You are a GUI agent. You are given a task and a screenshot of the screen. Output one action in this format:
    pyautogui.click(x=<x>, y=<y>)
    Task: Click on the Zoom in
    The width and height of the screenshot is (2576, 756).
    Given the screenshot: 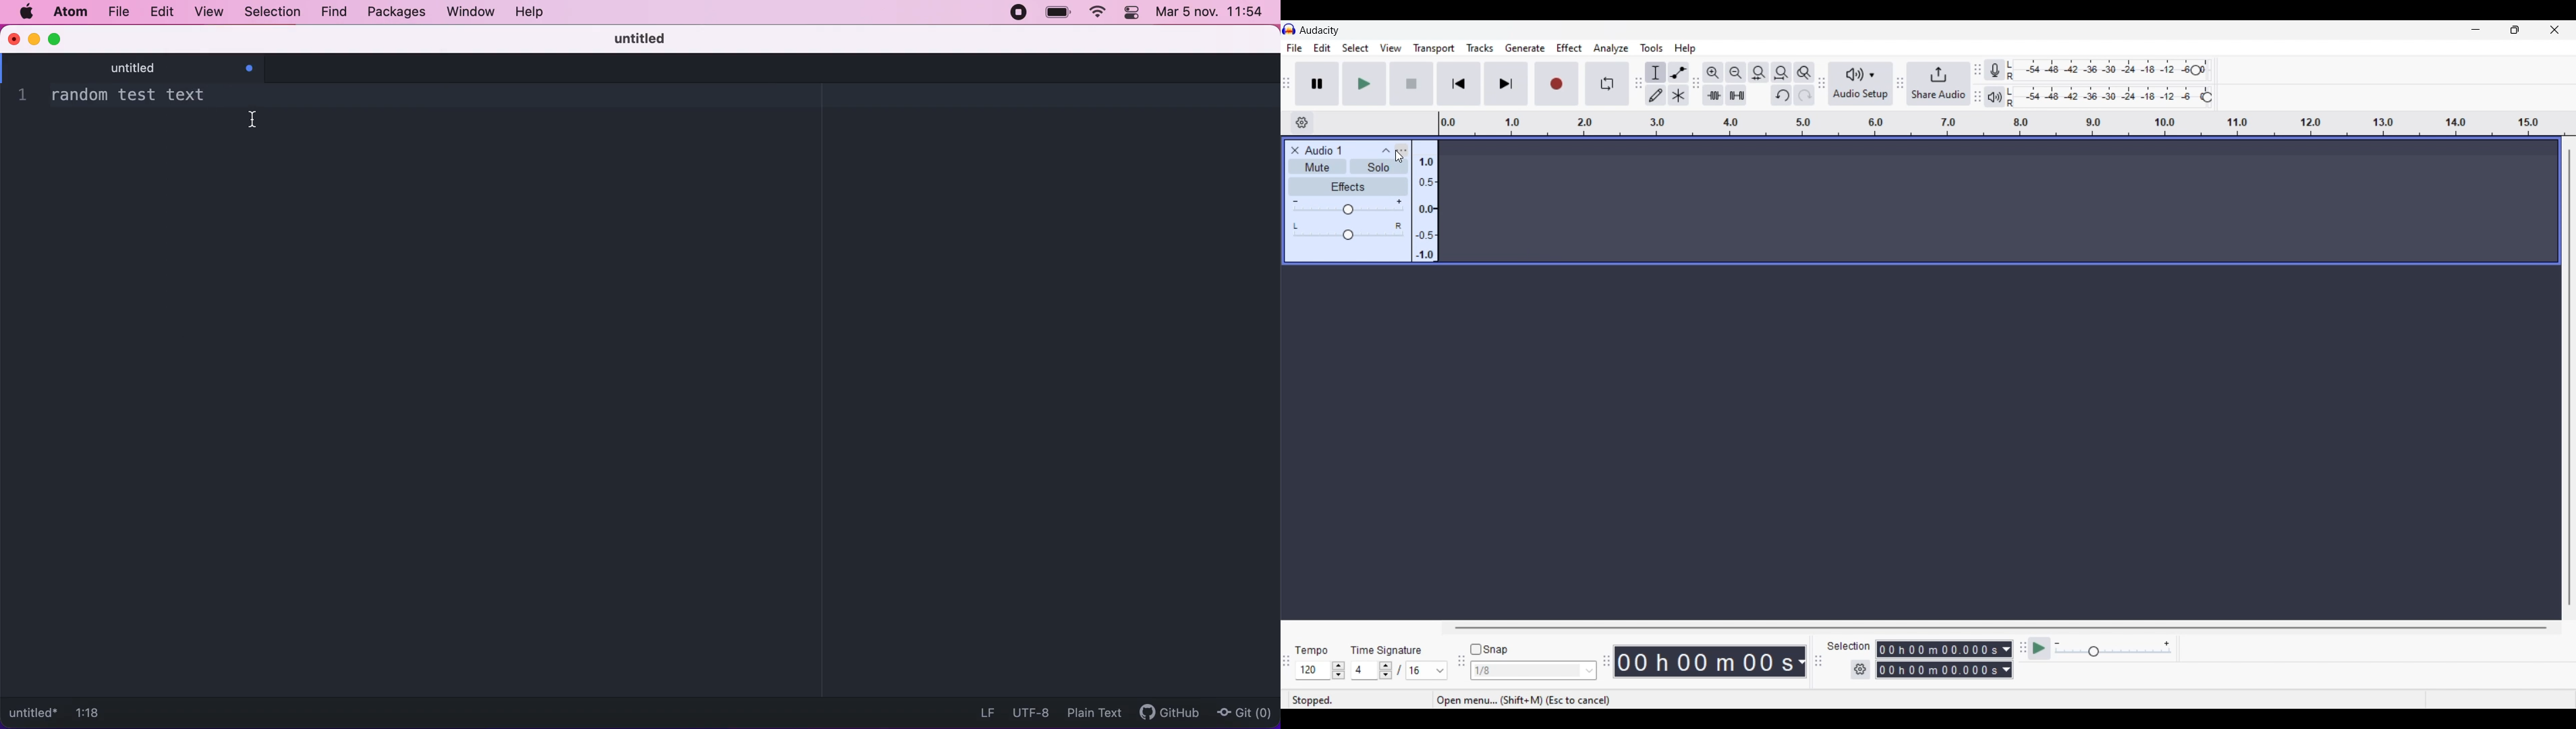 What is the action you would take?
    pyautogui.click(x=1712, y=72)
    